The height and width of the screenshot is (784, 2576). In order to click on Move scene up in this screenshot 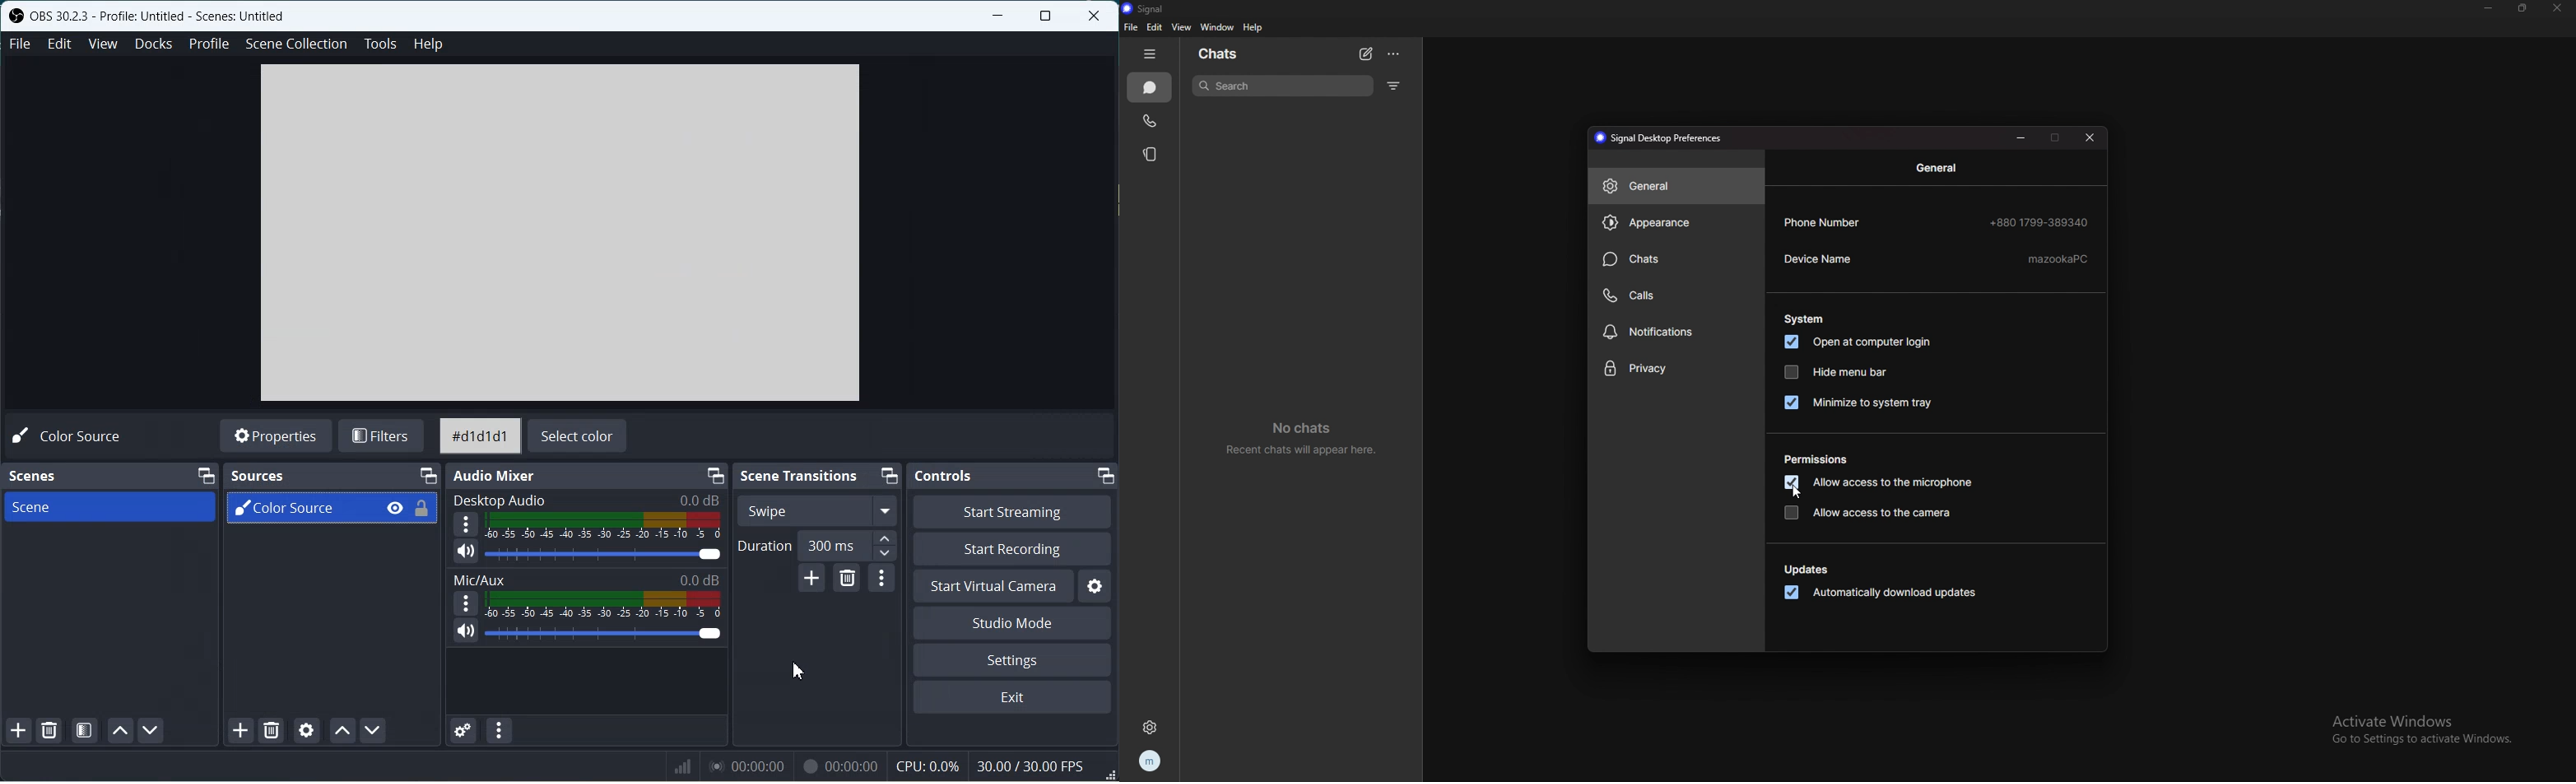, I will do `click(119, 731)`.